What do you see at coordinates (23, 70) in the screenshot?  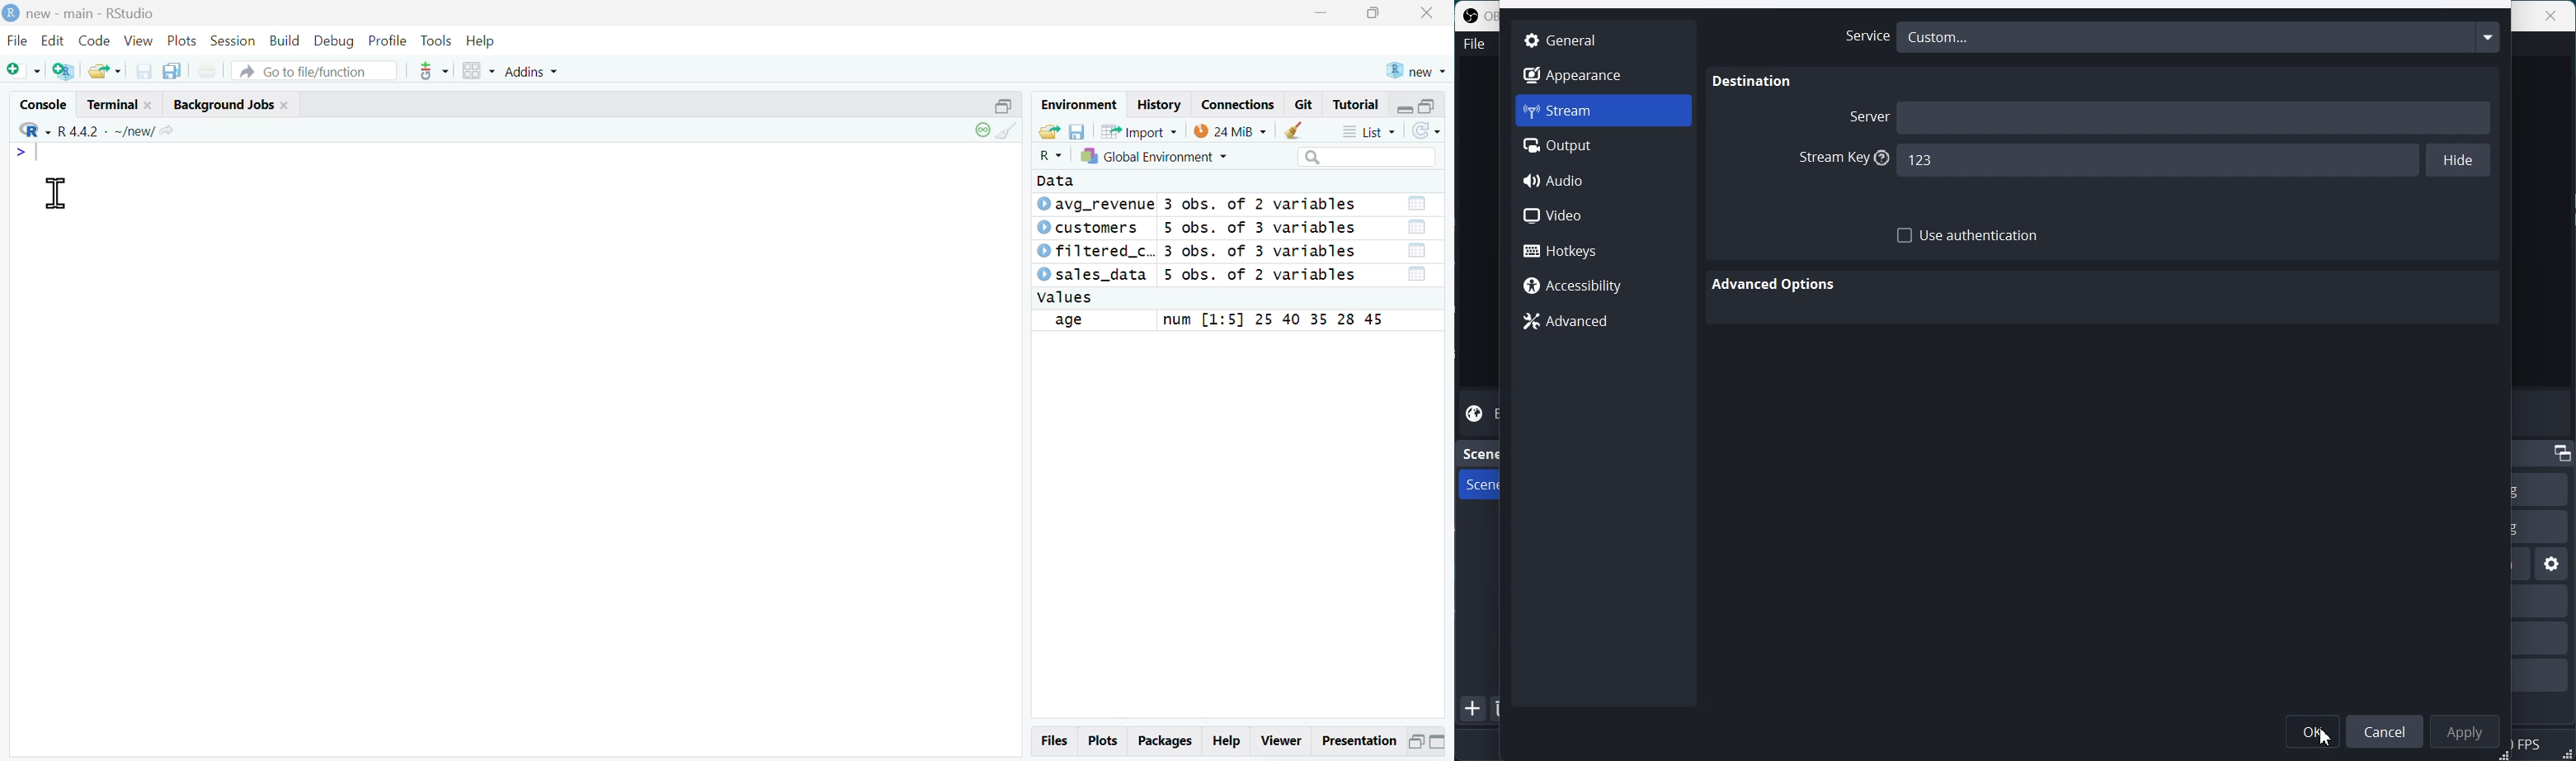 I see `New File` at bounding box center [23, 70].